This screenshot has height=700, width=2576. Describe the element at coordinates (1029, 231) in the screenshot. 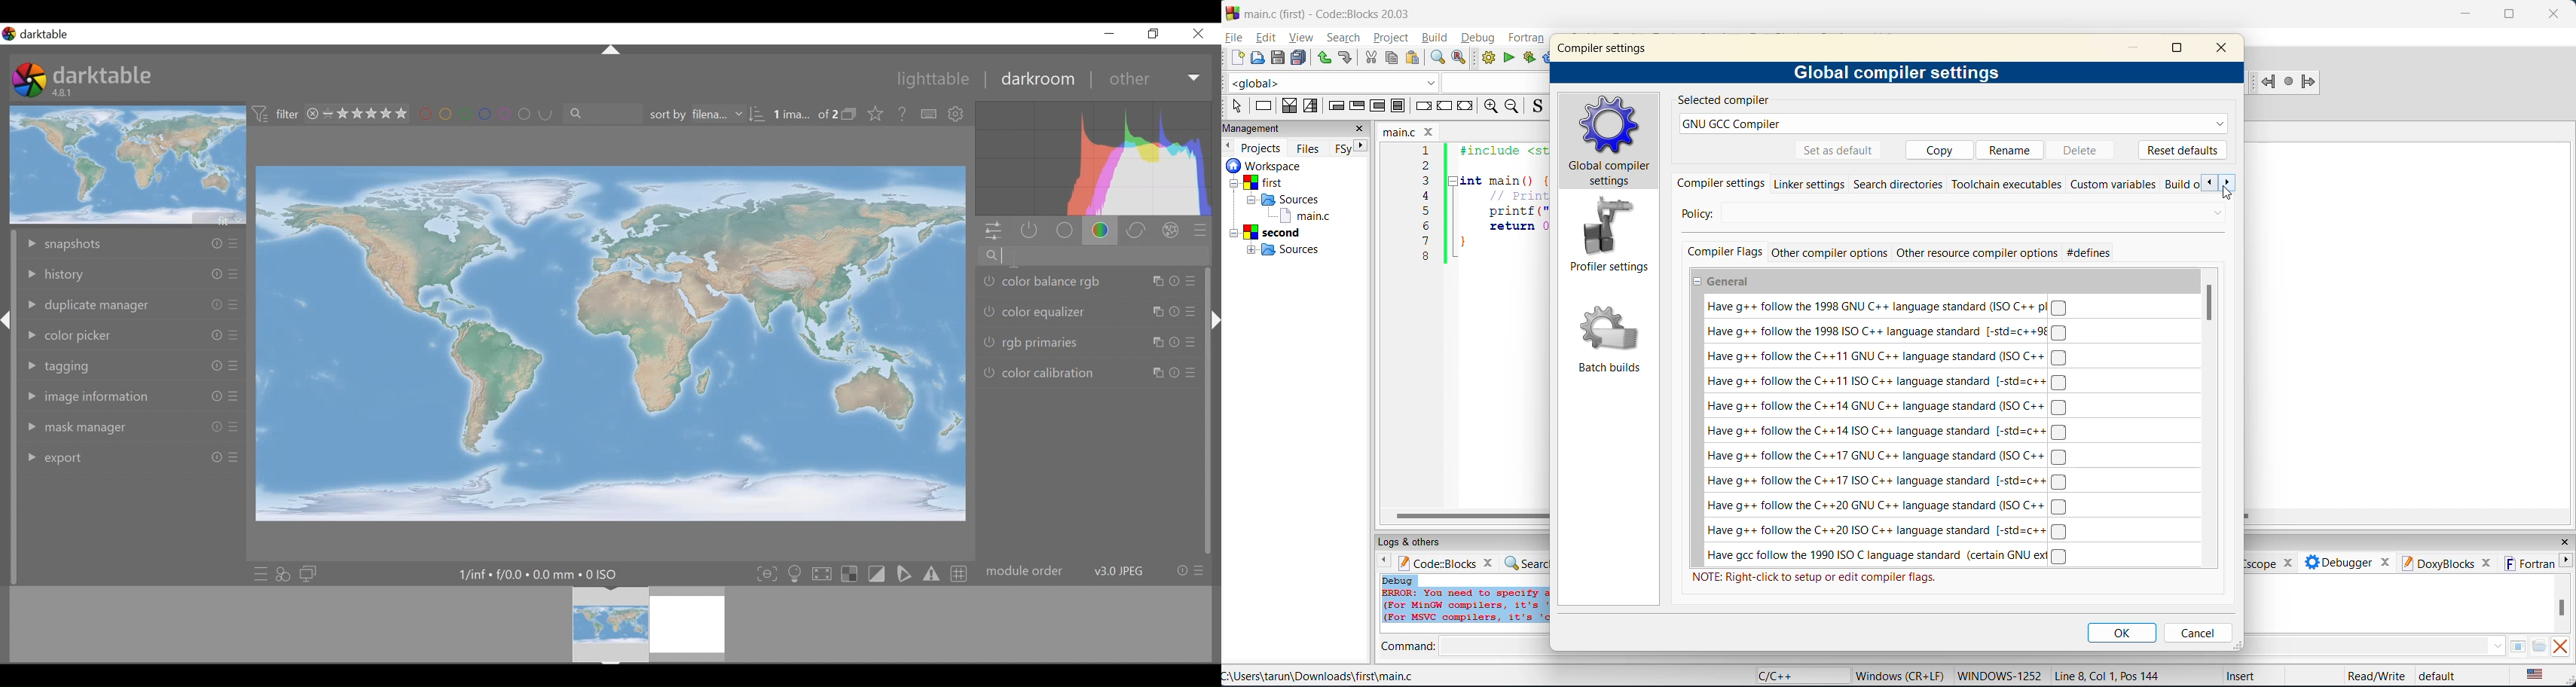

I see `show only active modules` at that location.